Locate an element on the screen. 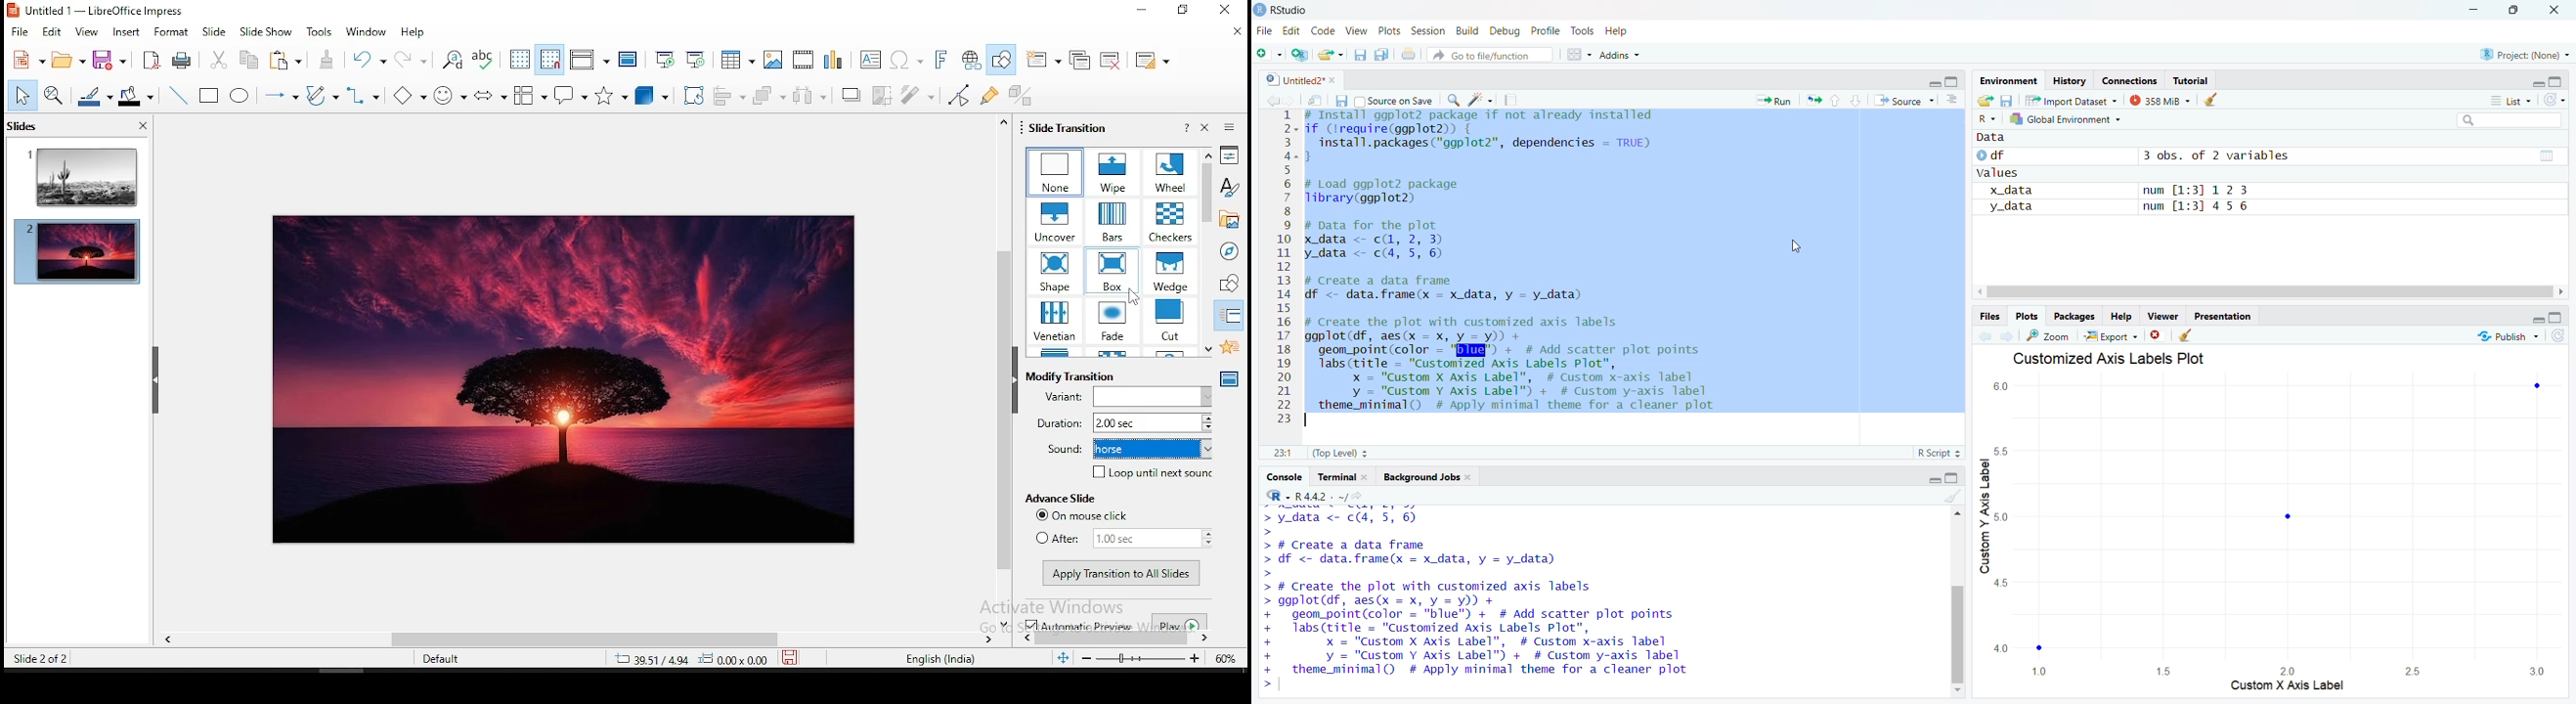 Image resolution: width=2576 pixels, height=728 pixels. on mouse click is located at coordinates (1088, 515).